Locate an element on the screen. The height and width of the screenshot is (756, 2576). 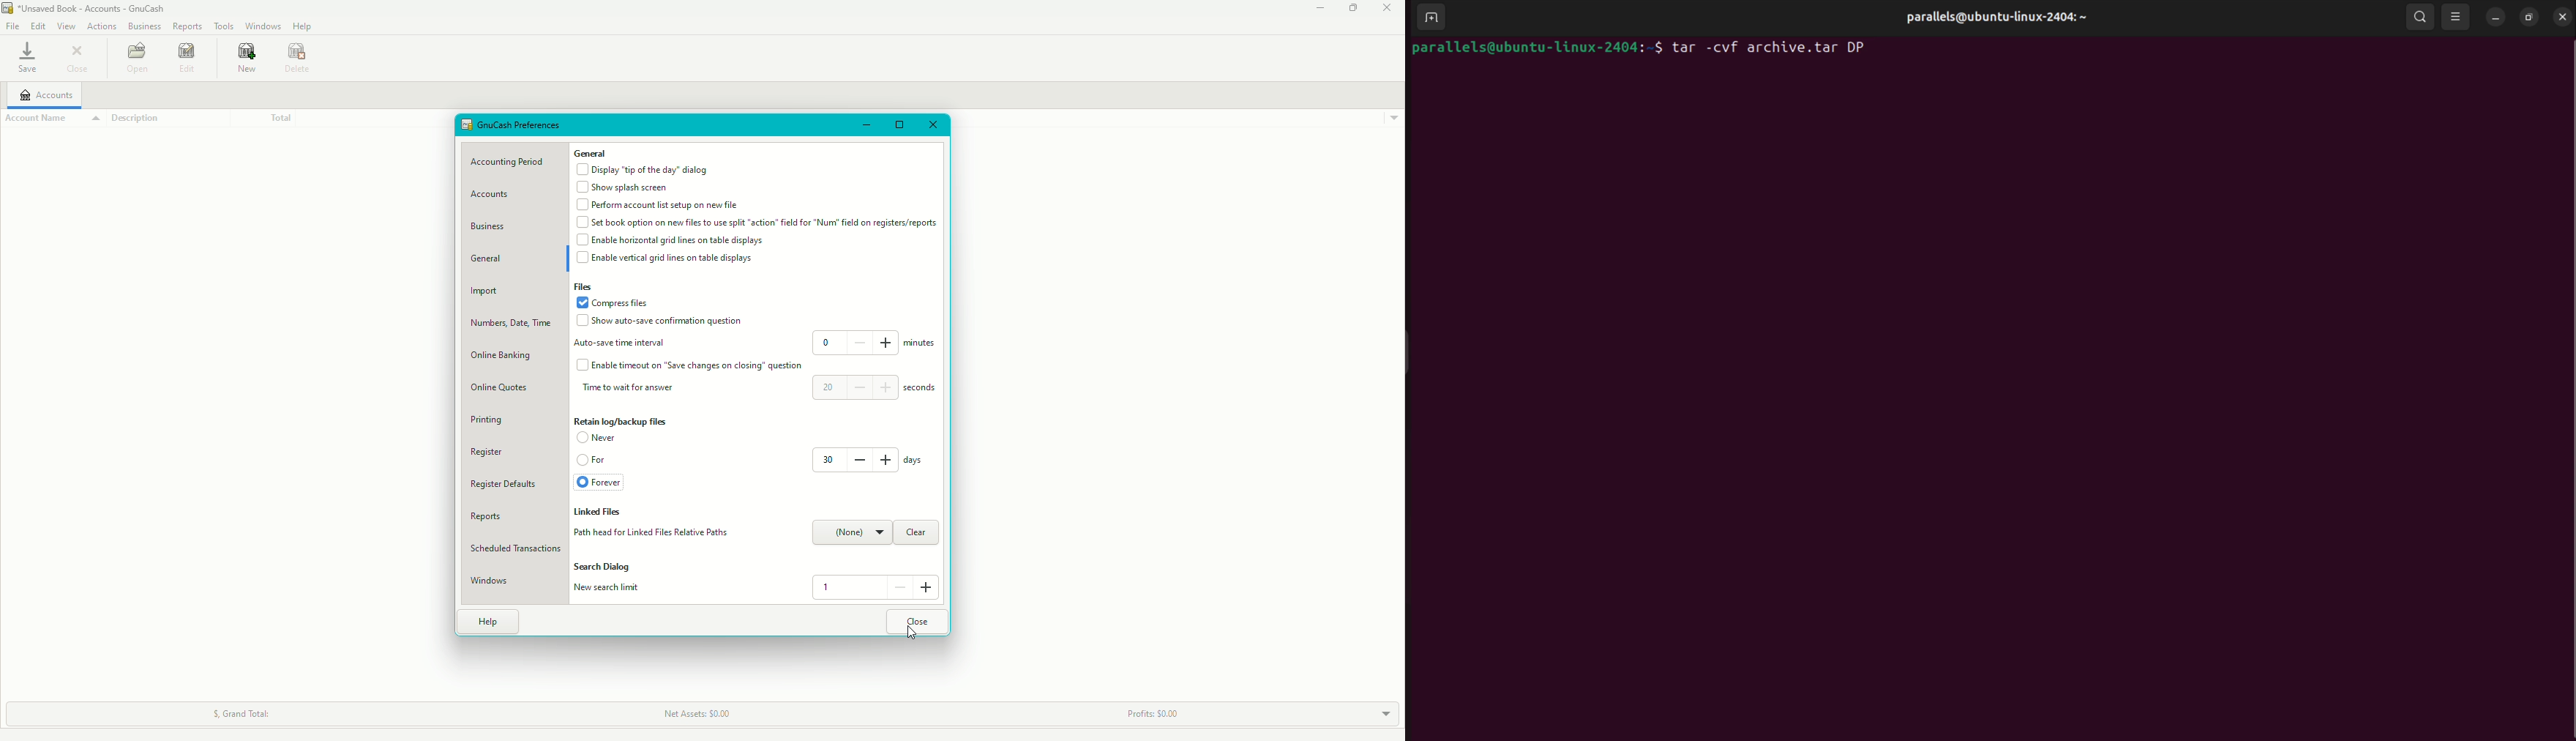
minimize is located at coordinates (2497, 16).